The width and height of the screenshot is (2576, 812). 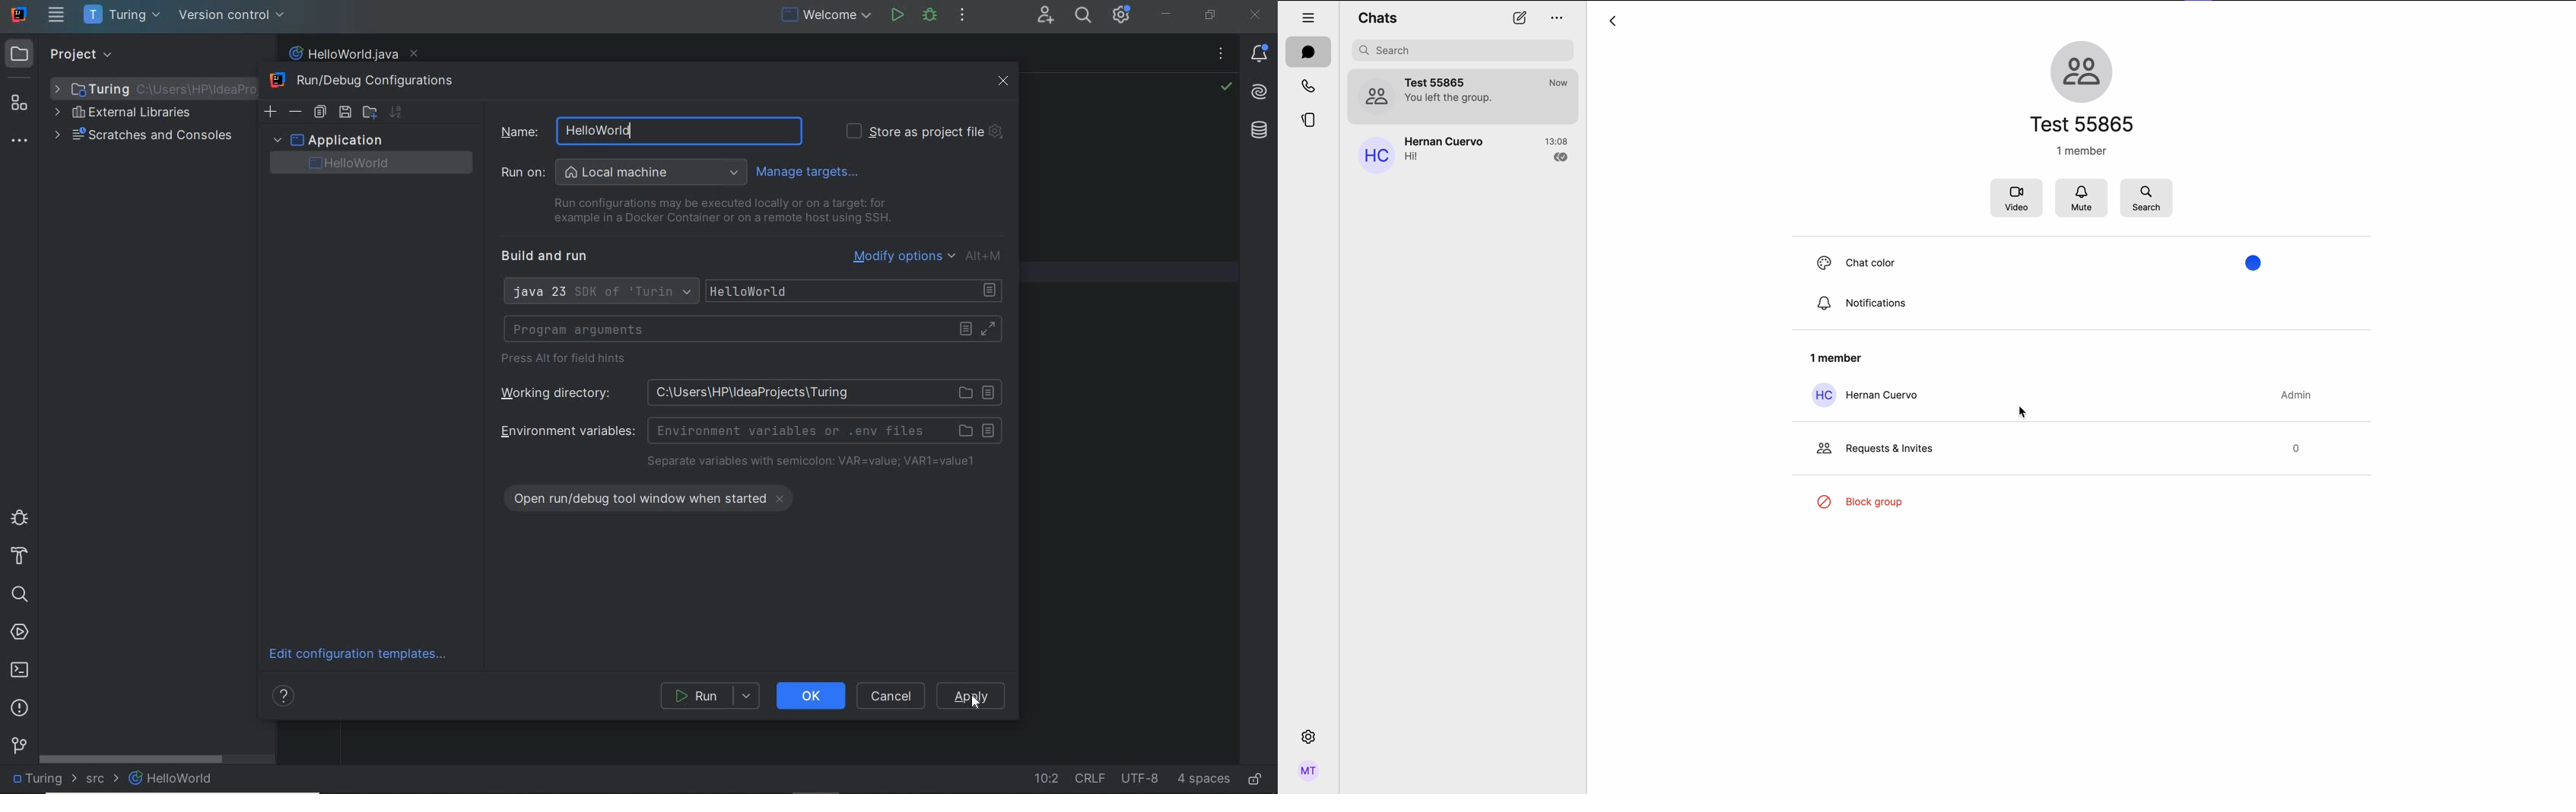 What do you see at coordinates (812, 462) in the screenshot?
I see `separate variables` at bounding box center [812, 462].